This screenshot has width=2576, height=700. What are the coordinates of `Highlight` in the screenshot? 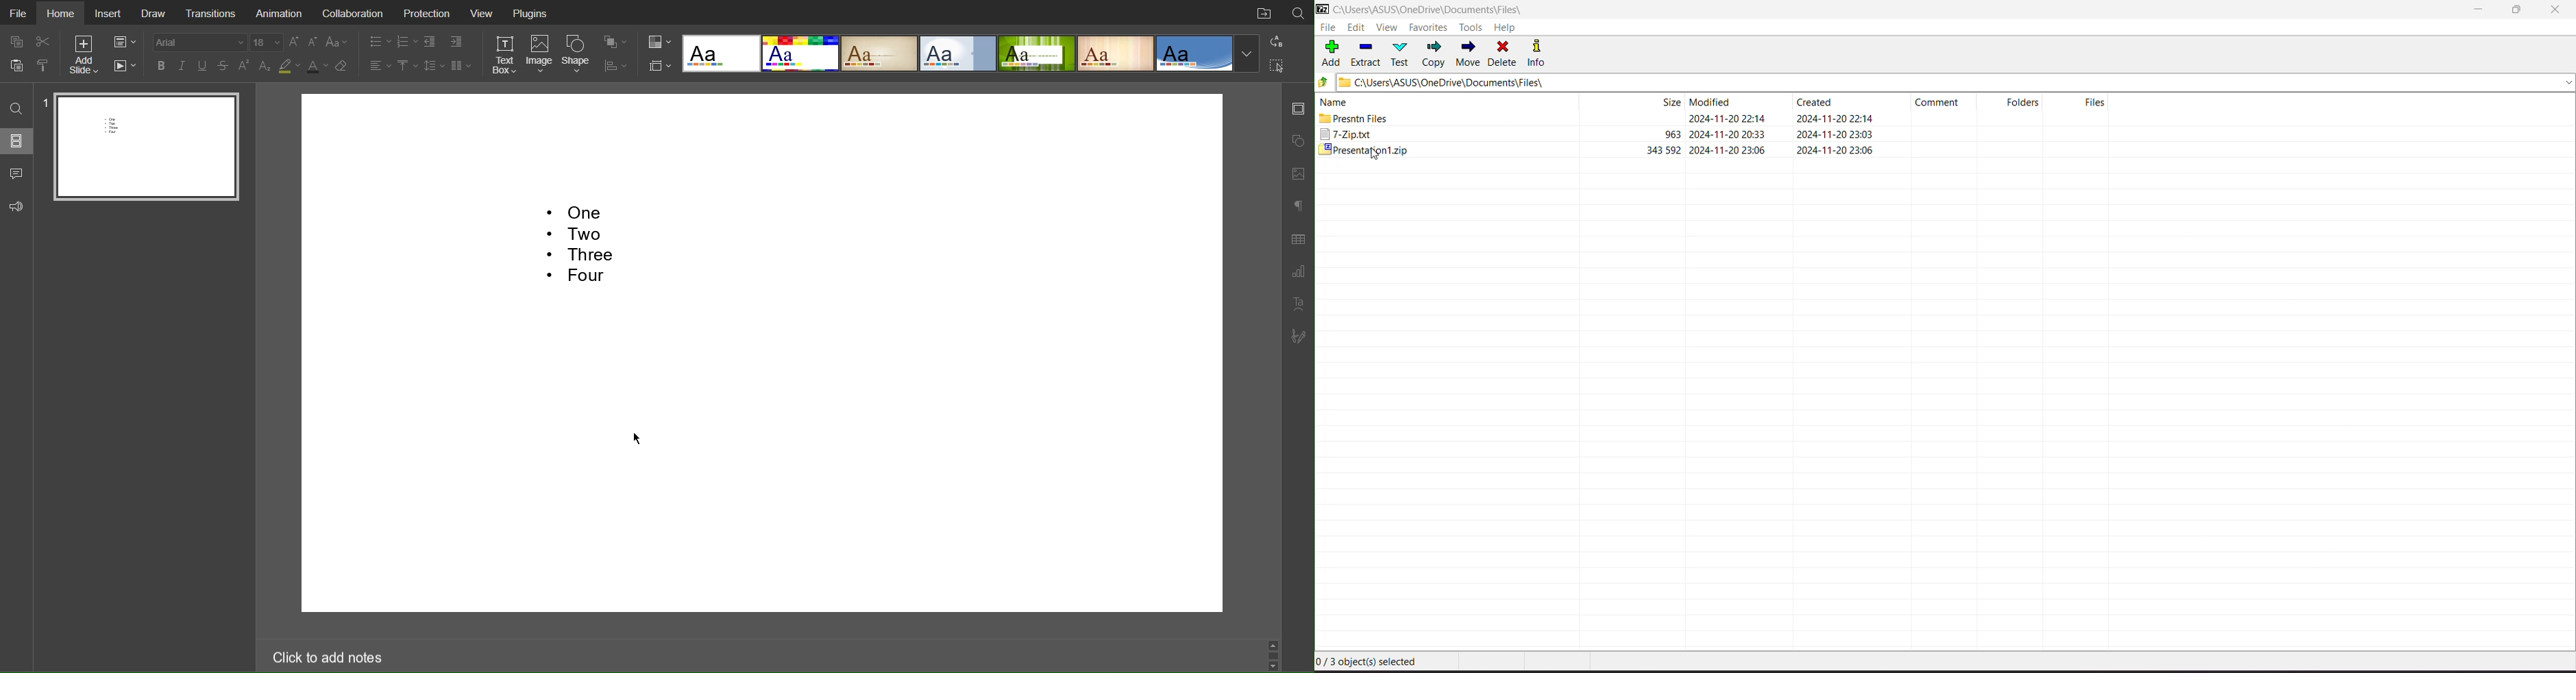 It's located at (290, 66).